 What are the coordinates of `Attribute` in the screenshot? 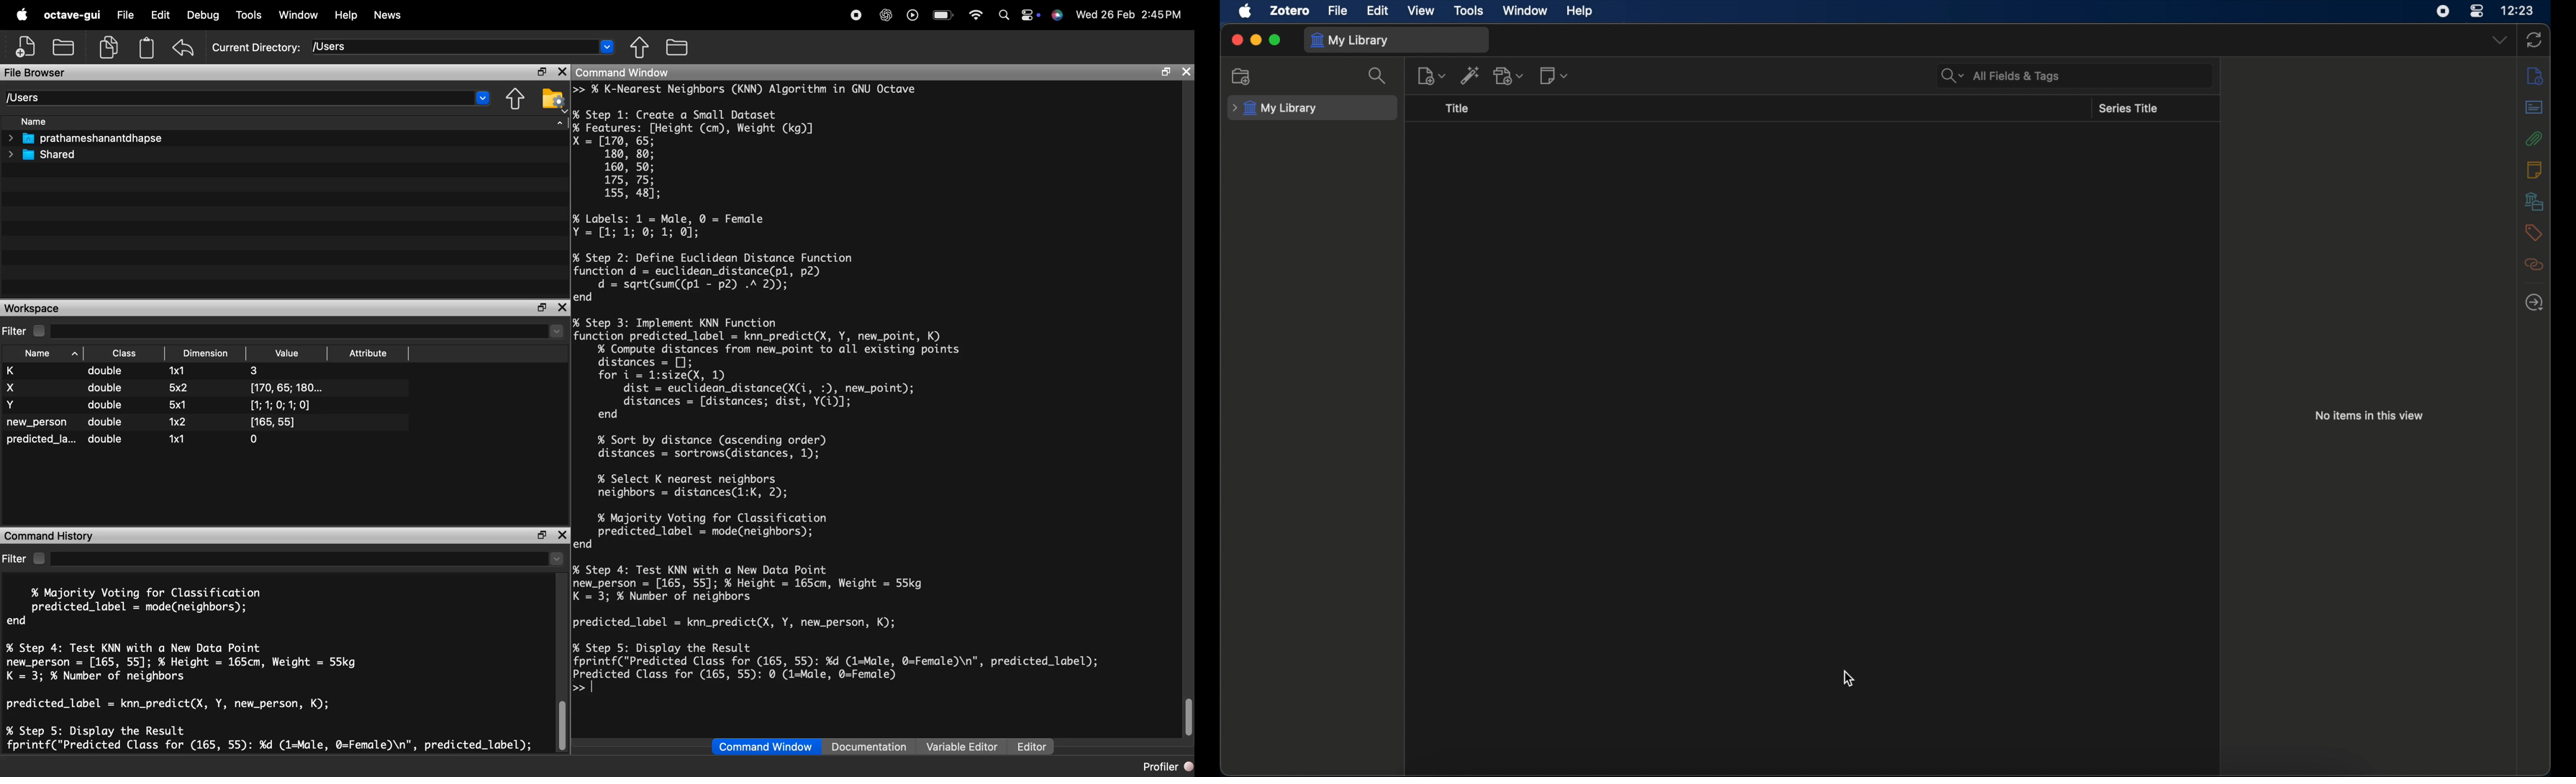 It's located at (371, 353).